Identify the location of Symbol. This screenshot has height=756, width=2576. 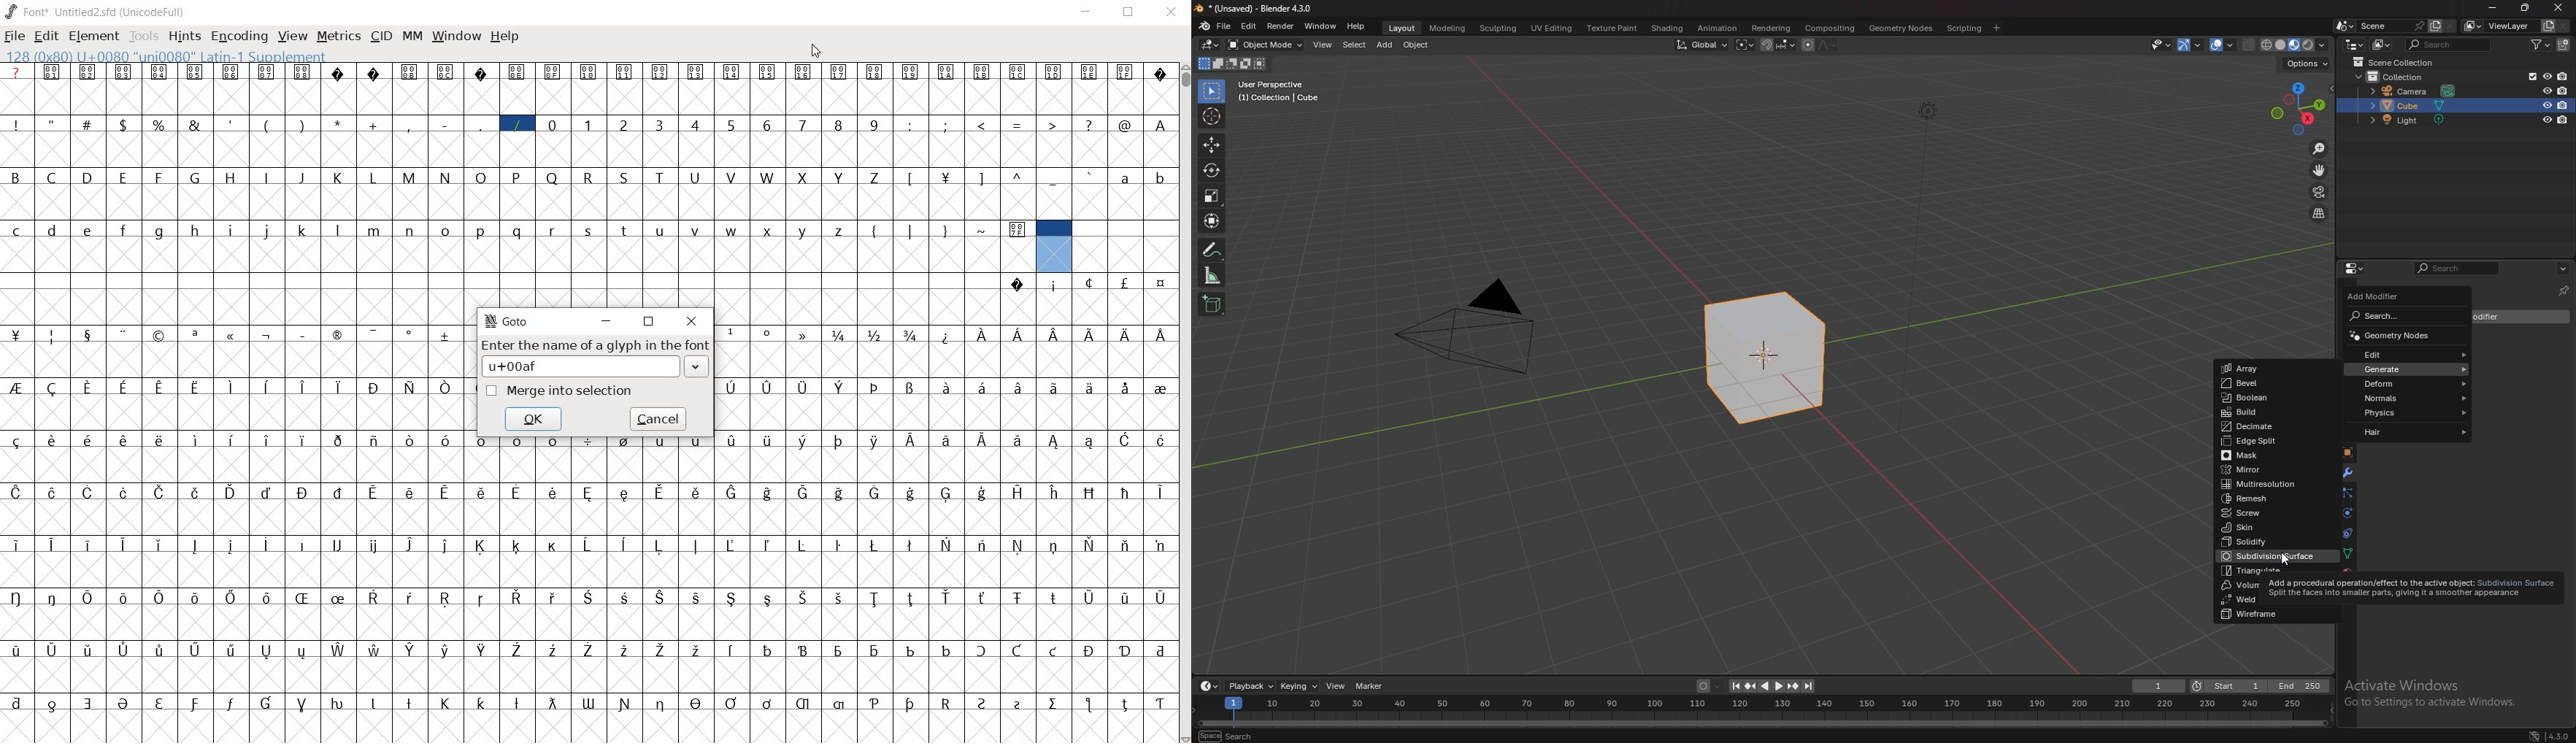
(663, 440).